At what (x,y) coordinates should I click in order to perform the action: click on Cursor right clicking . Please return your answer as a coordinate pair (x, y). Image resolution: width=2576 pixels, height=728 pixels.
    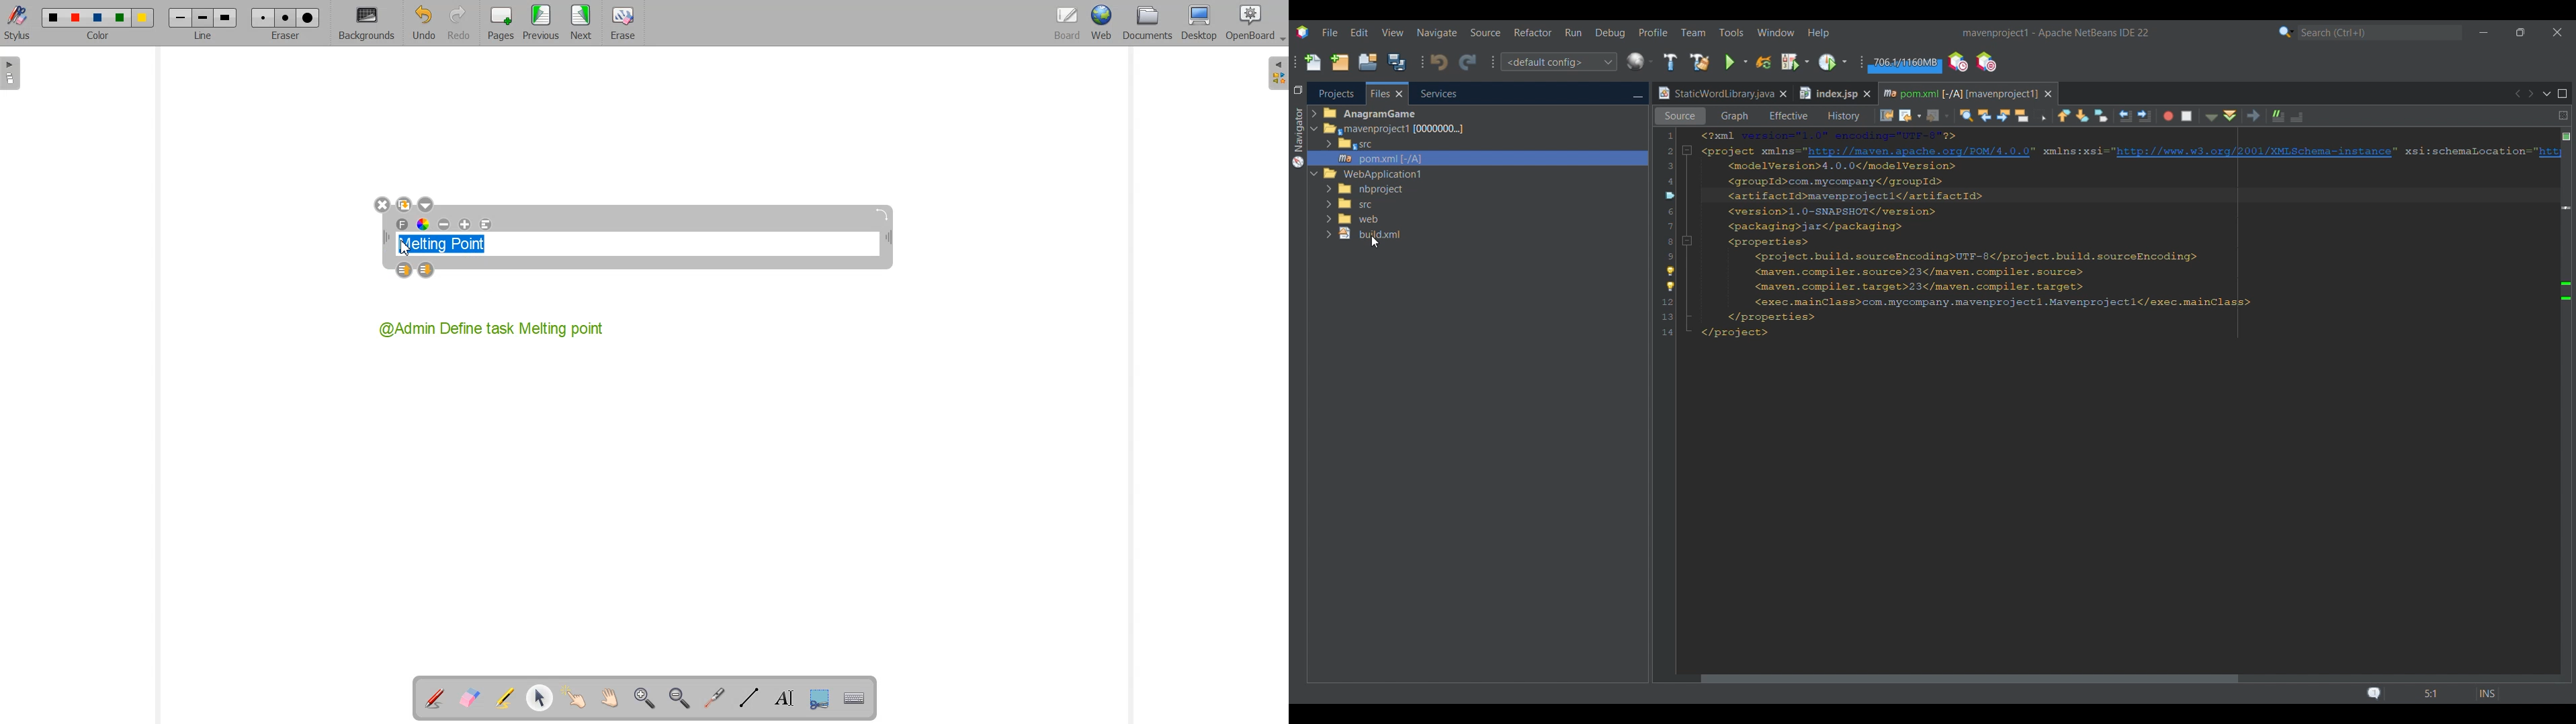
    Looking at the image, I should click on (1674, 204).